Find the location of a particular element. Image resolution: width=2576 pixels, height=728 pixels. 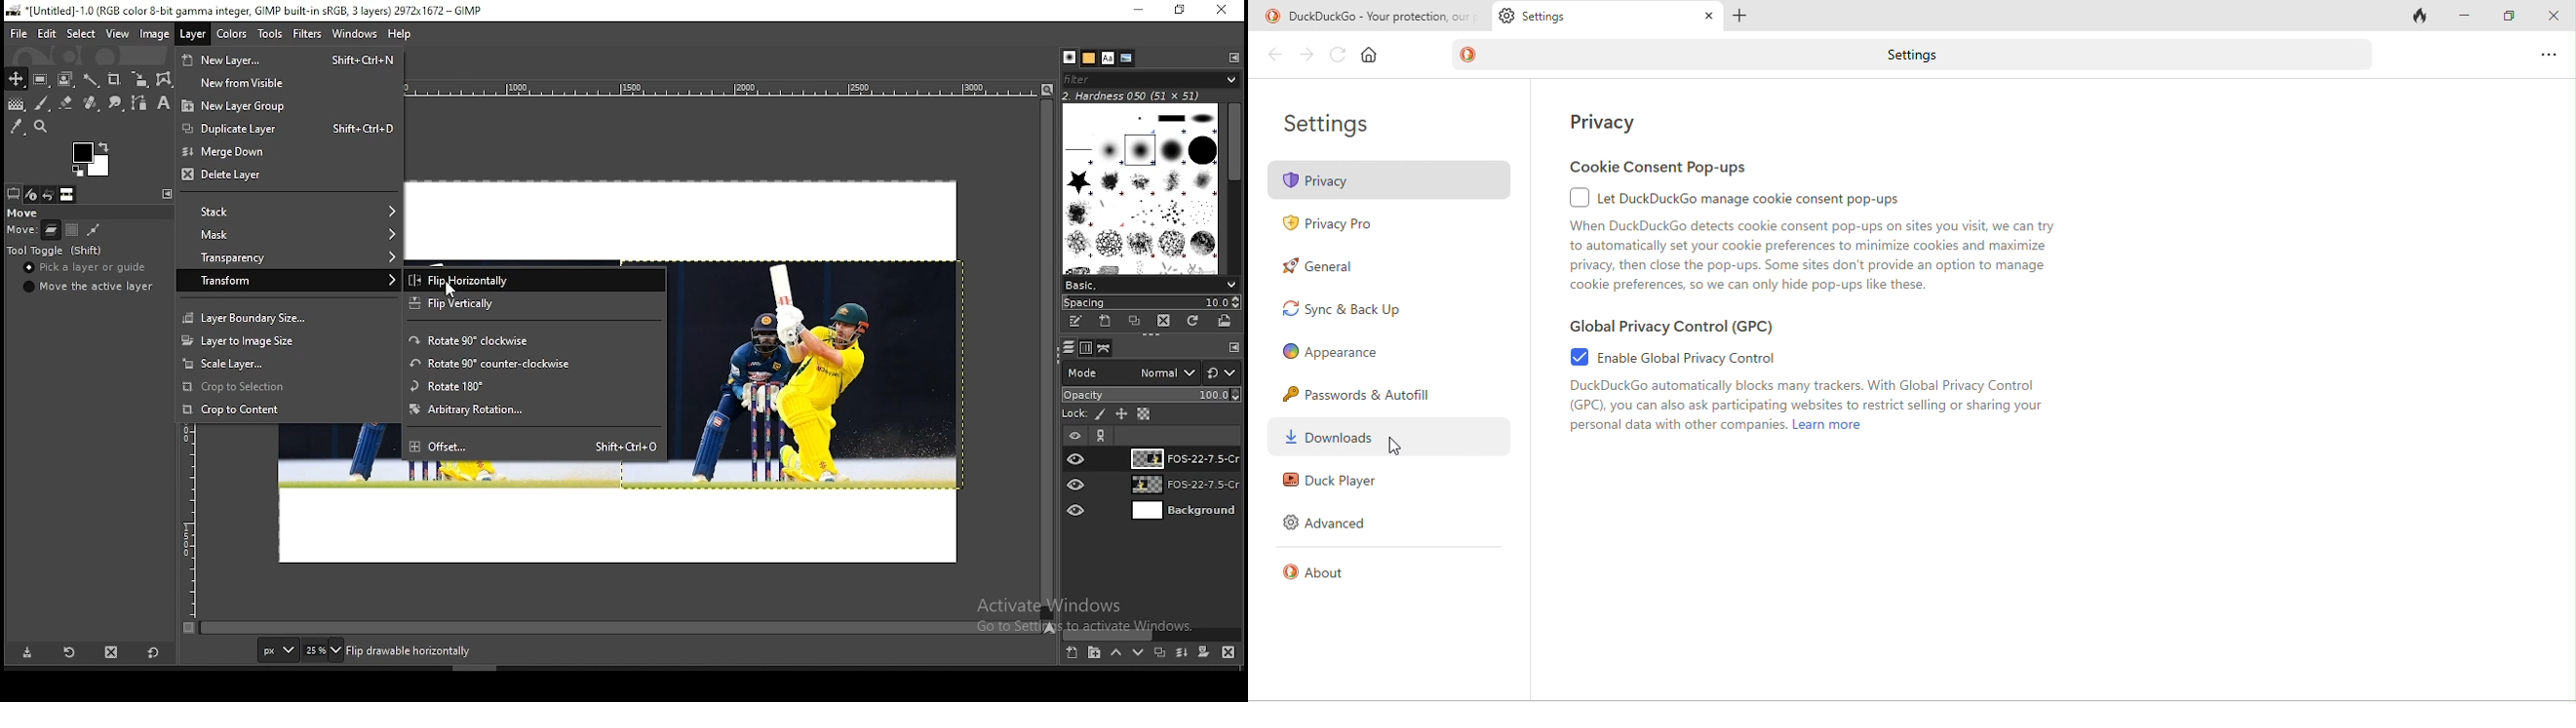

layer  is located at coordinates (1182, 487).